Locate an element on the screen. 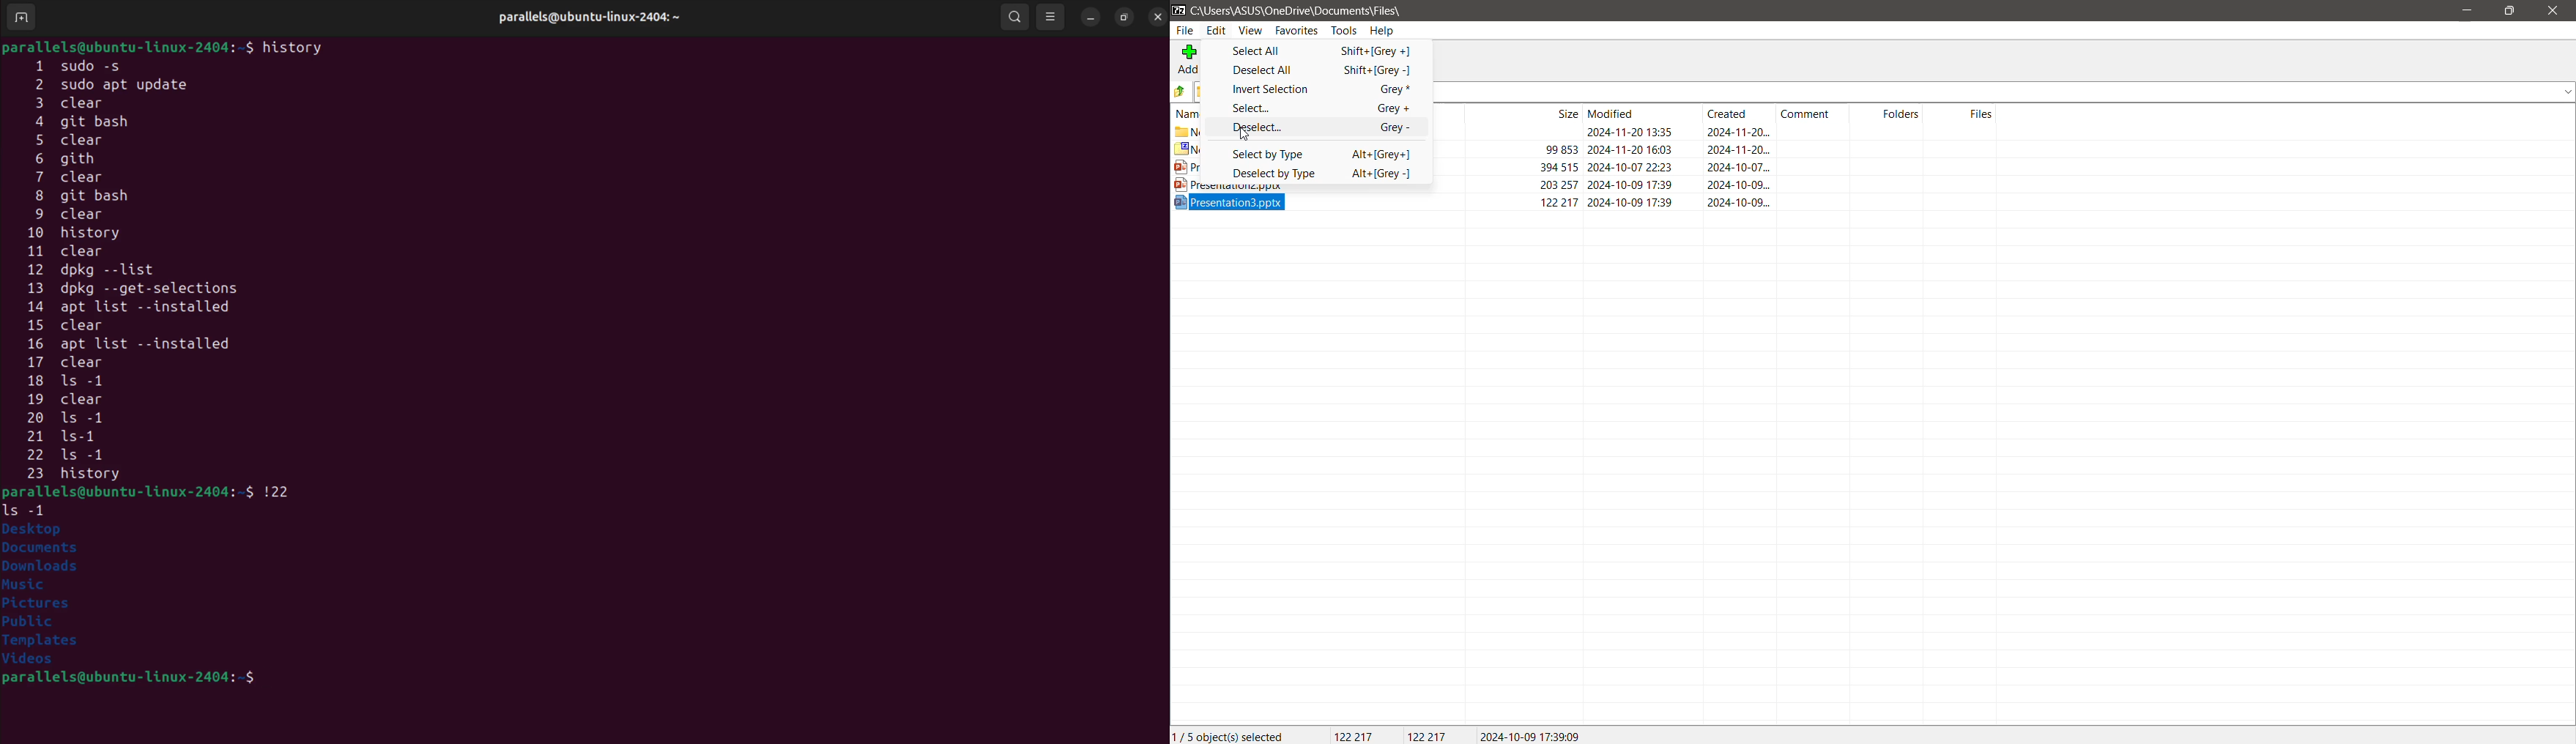 The image size is (2576, 756). ppt 1 is located at coordinates (1715, 167).